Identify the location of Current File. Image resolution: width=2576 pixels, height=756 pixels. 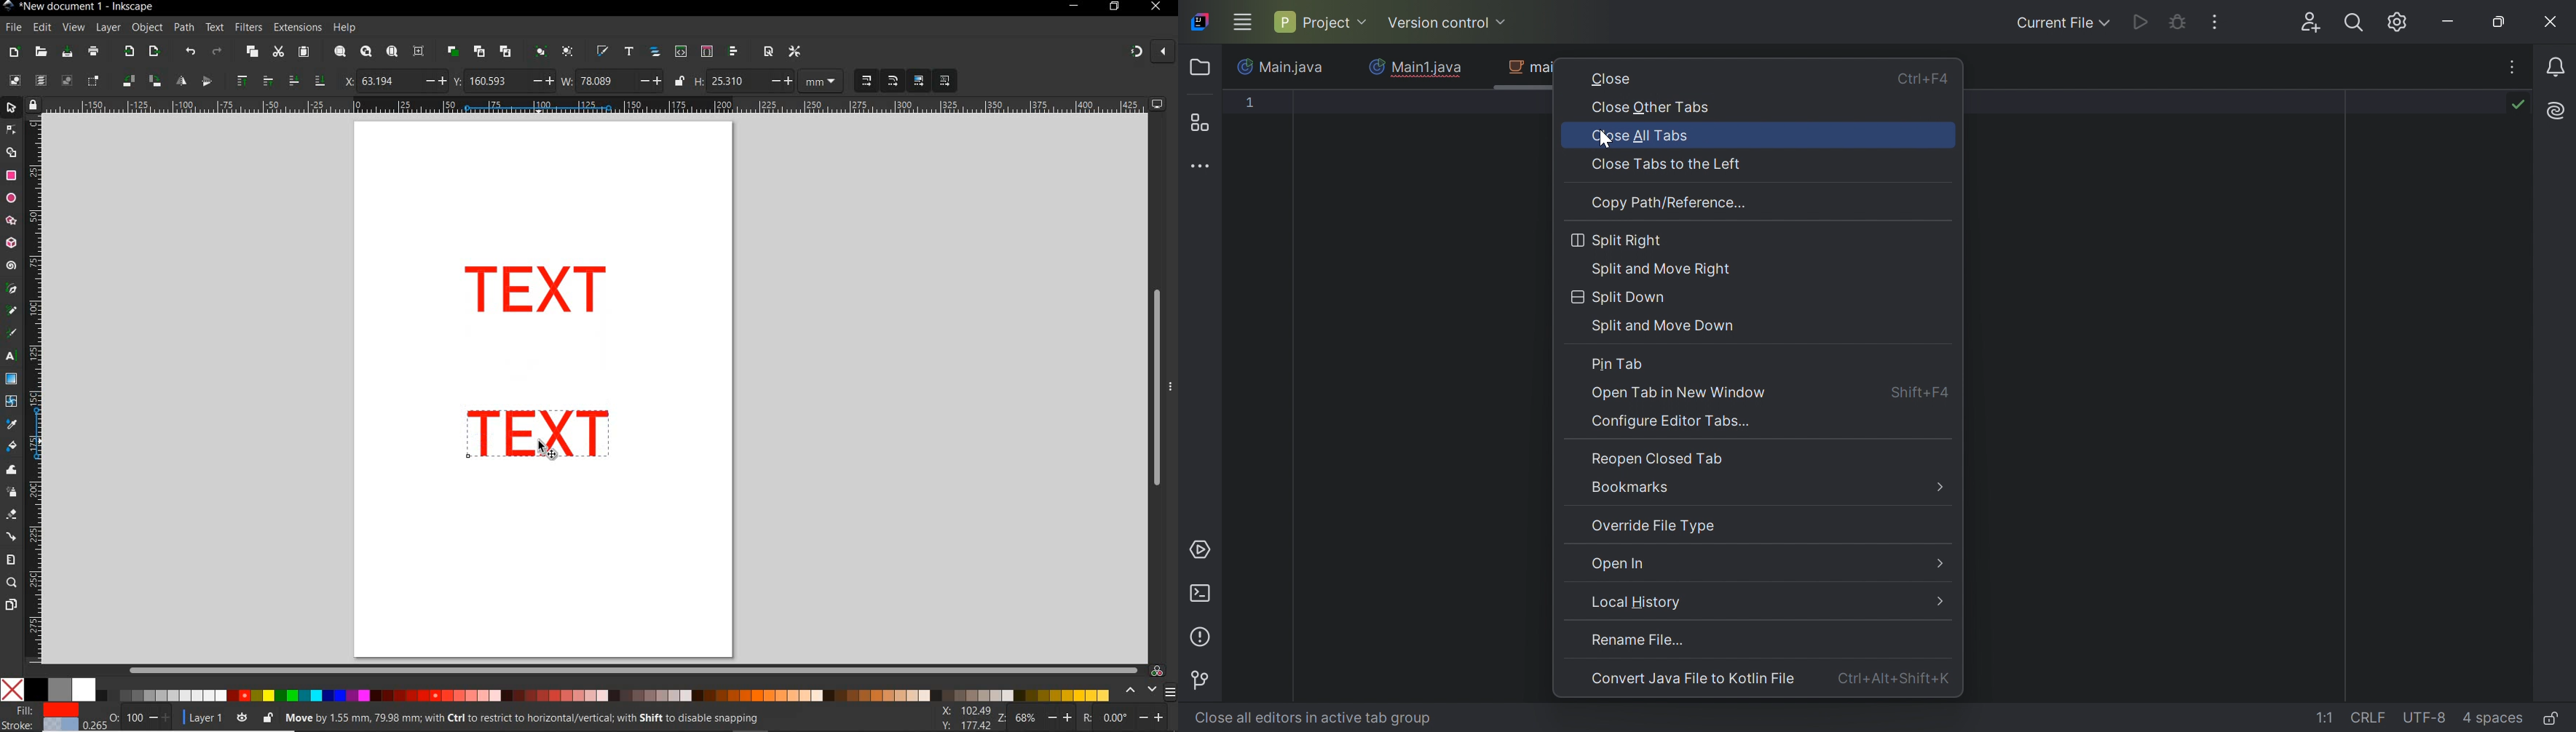
(2063, 23).